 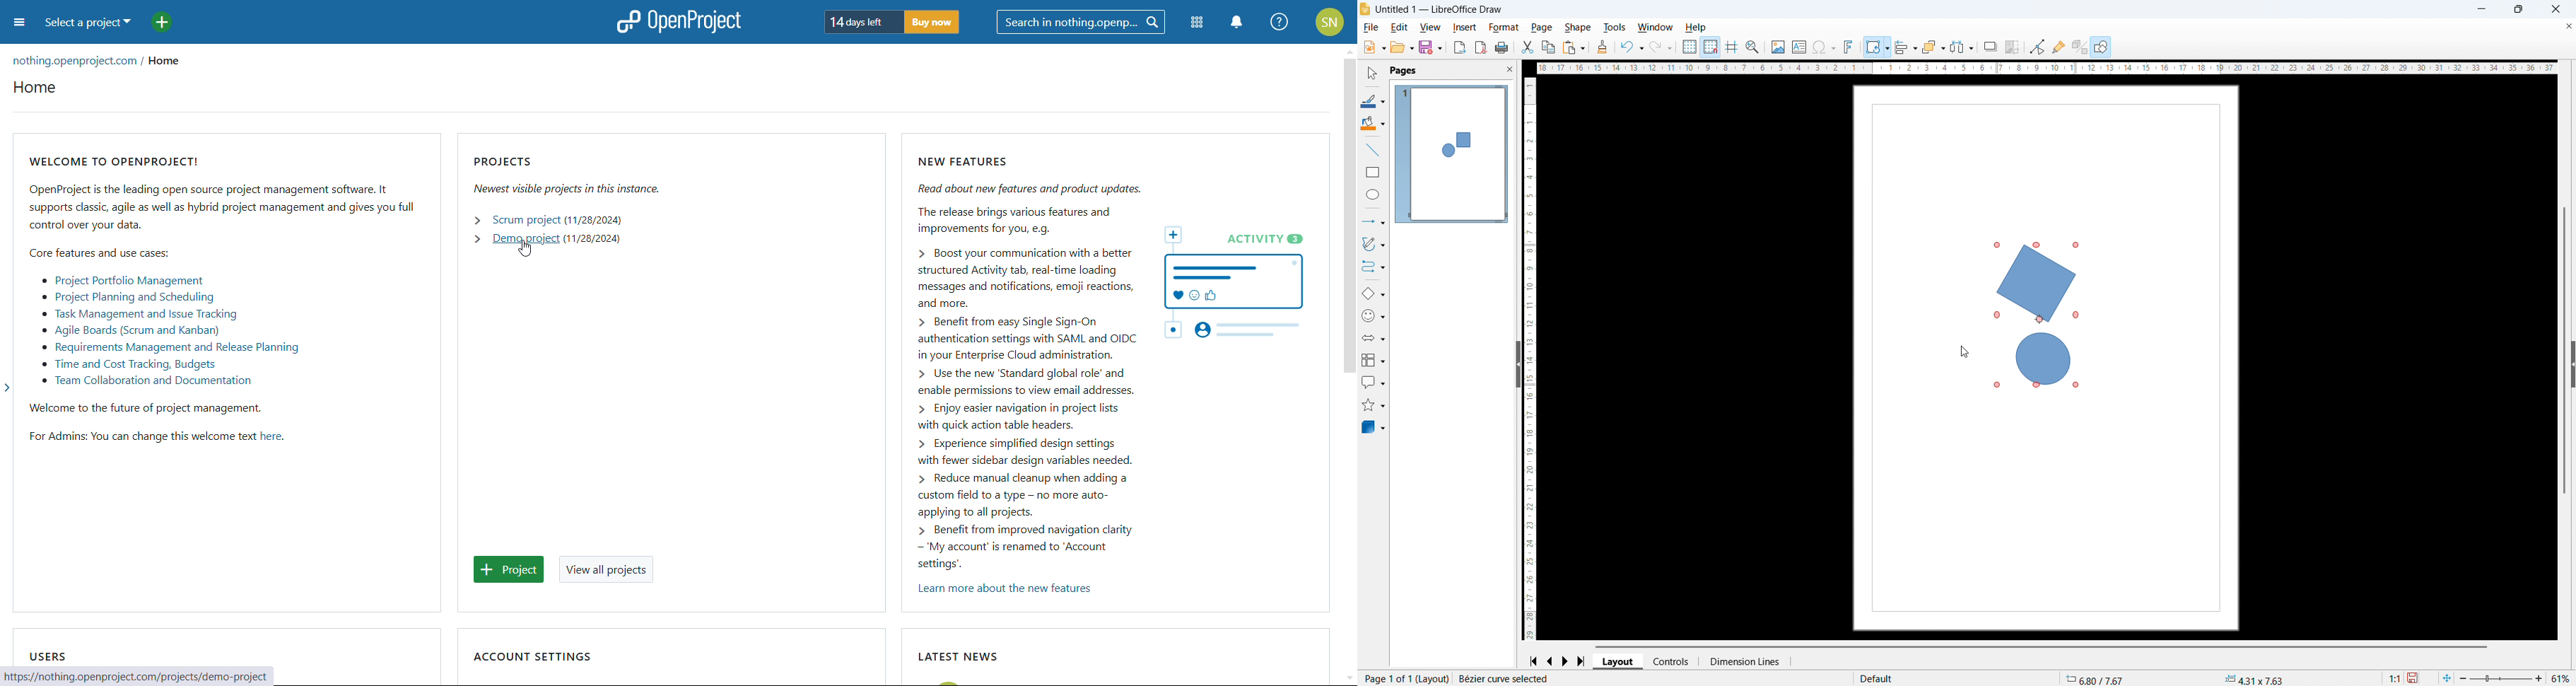 What do you see at coordinates (2012, 47) in the screenshot?
I see `Crop image ` at bounding box center [2012, 47].